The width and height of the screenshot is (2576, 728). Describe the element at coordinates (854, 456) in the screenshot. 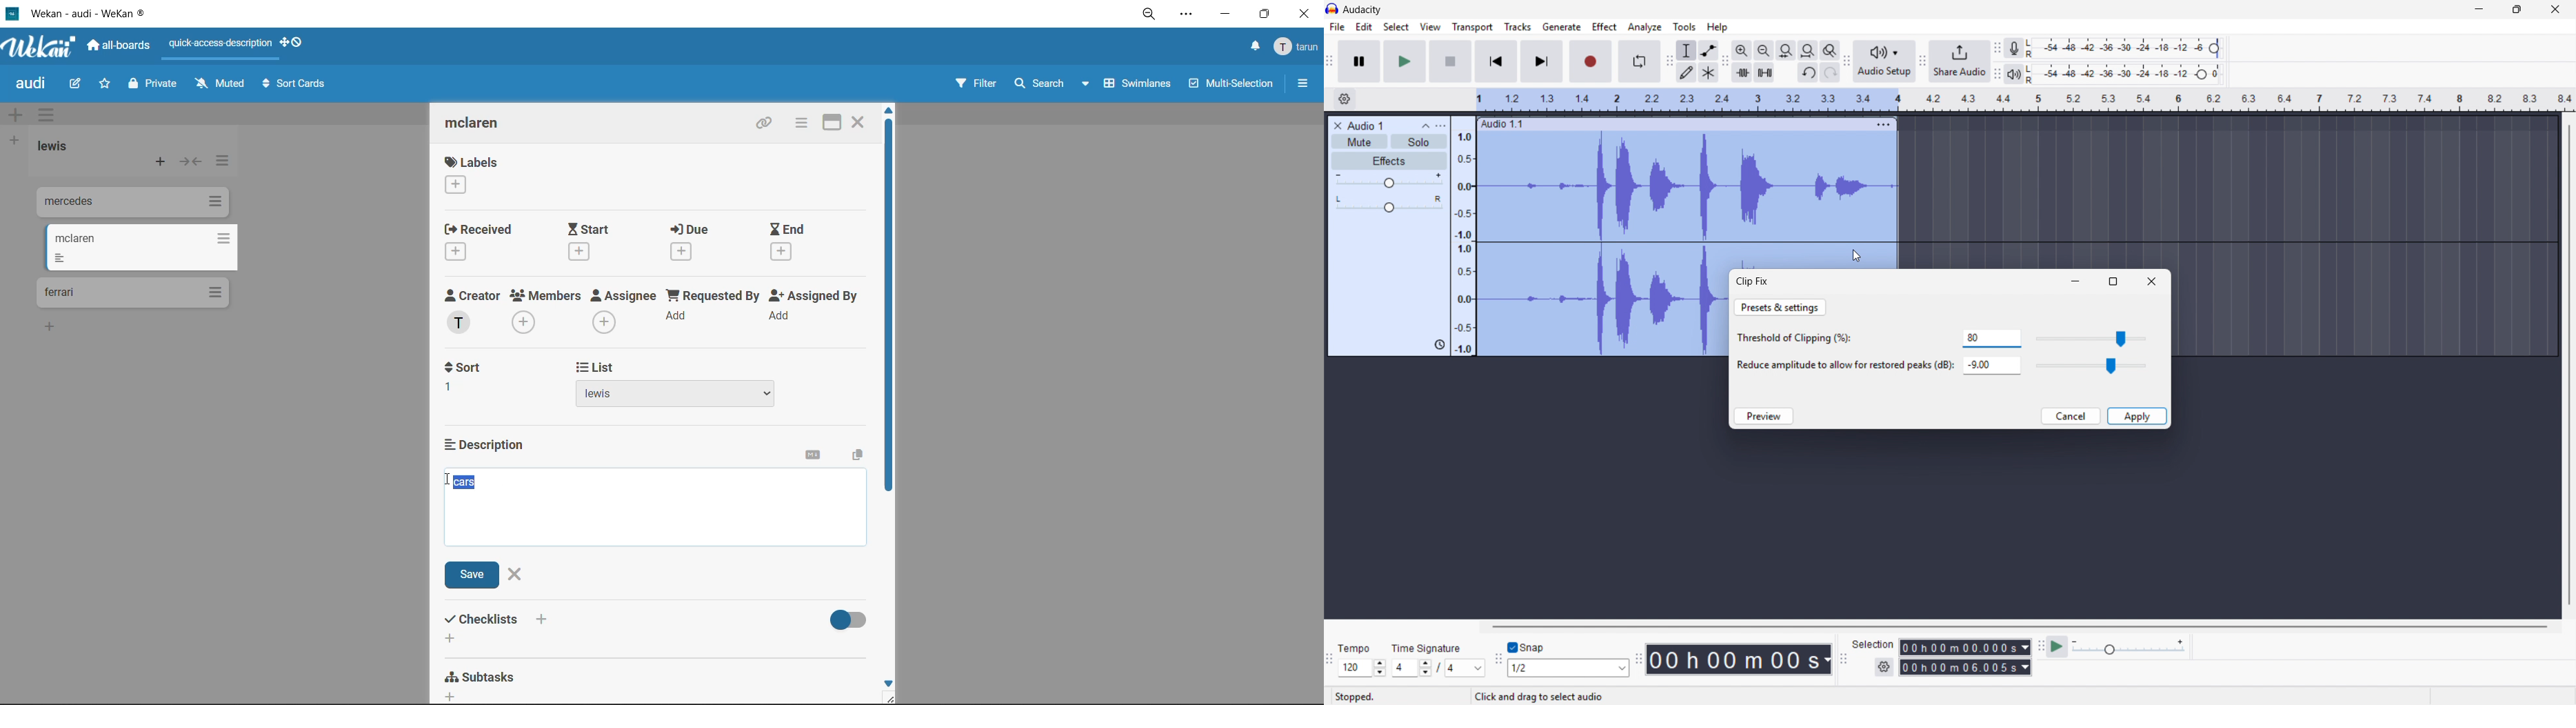

I see `copy` at that location.